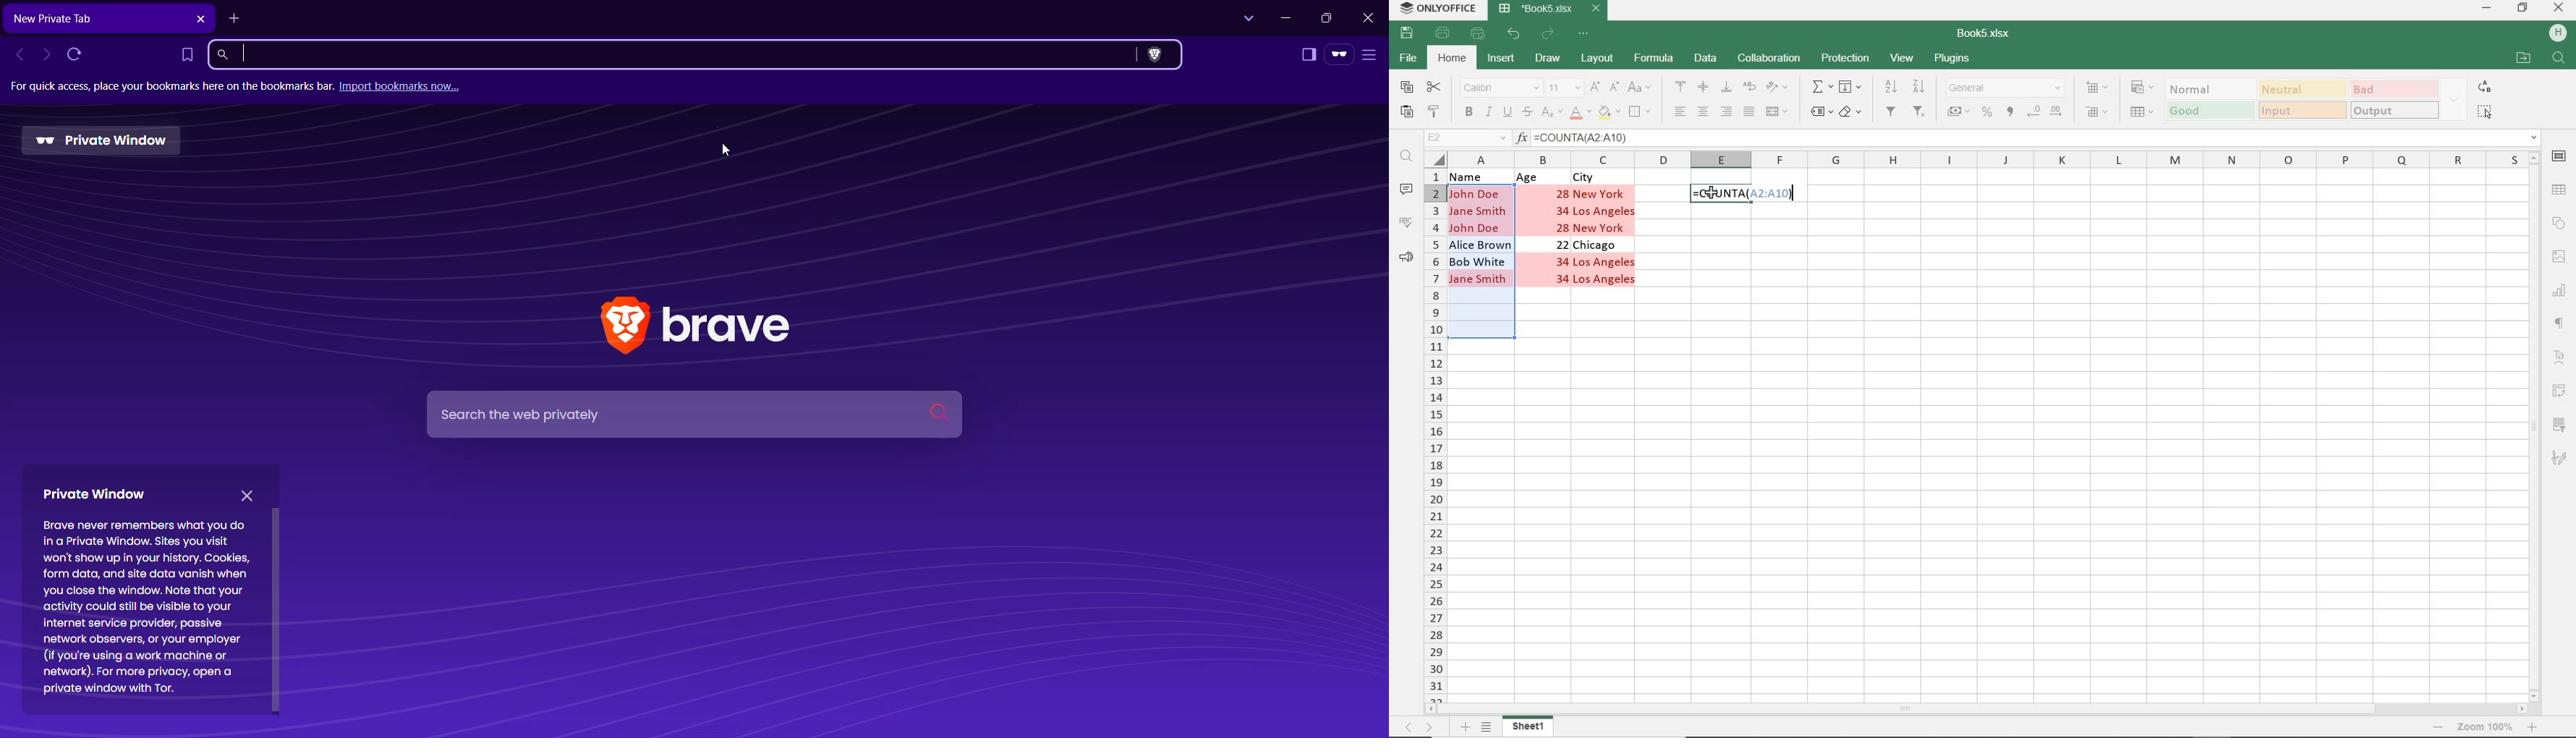 The height and width of the screenshot is (756, 2576). I want to click on FORMAT AS TABLE TEMPLATE, so click(2143, 112).